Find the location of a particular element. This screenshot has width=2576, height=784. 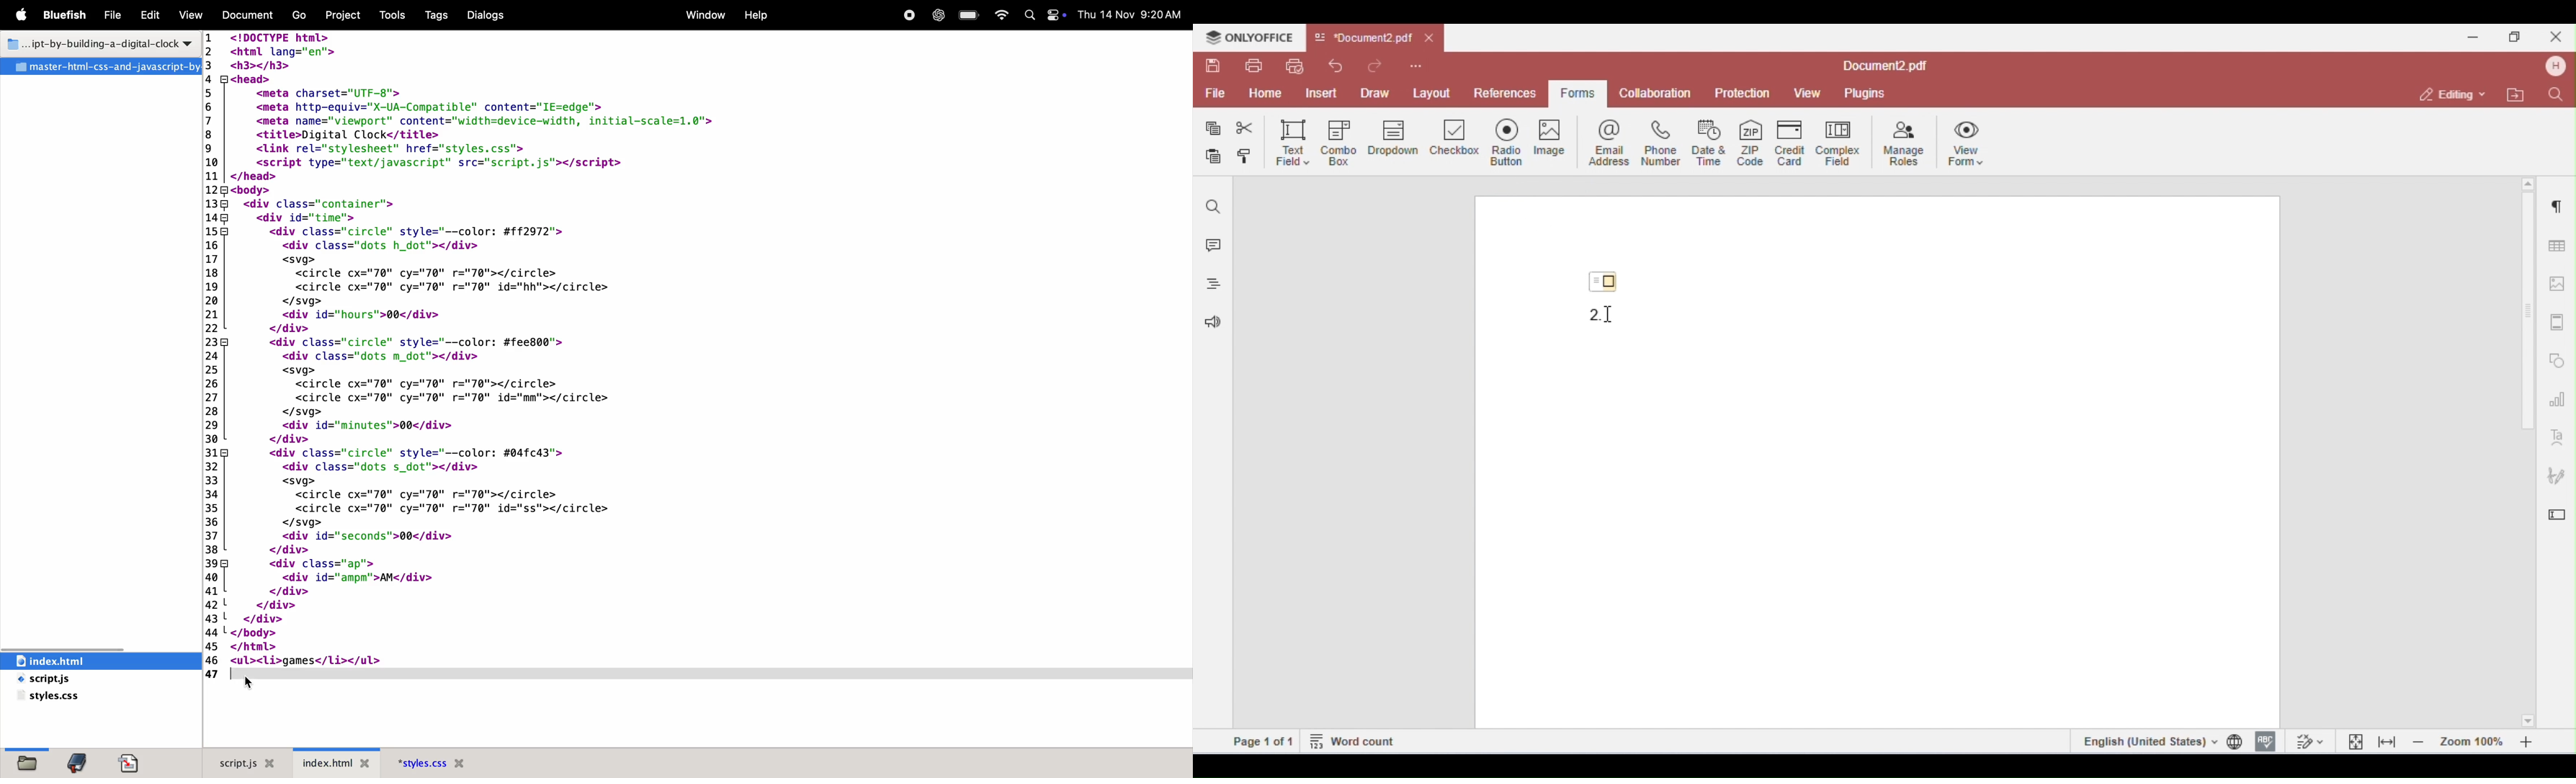

Apple widgets is located at coordinates (1042, 15).